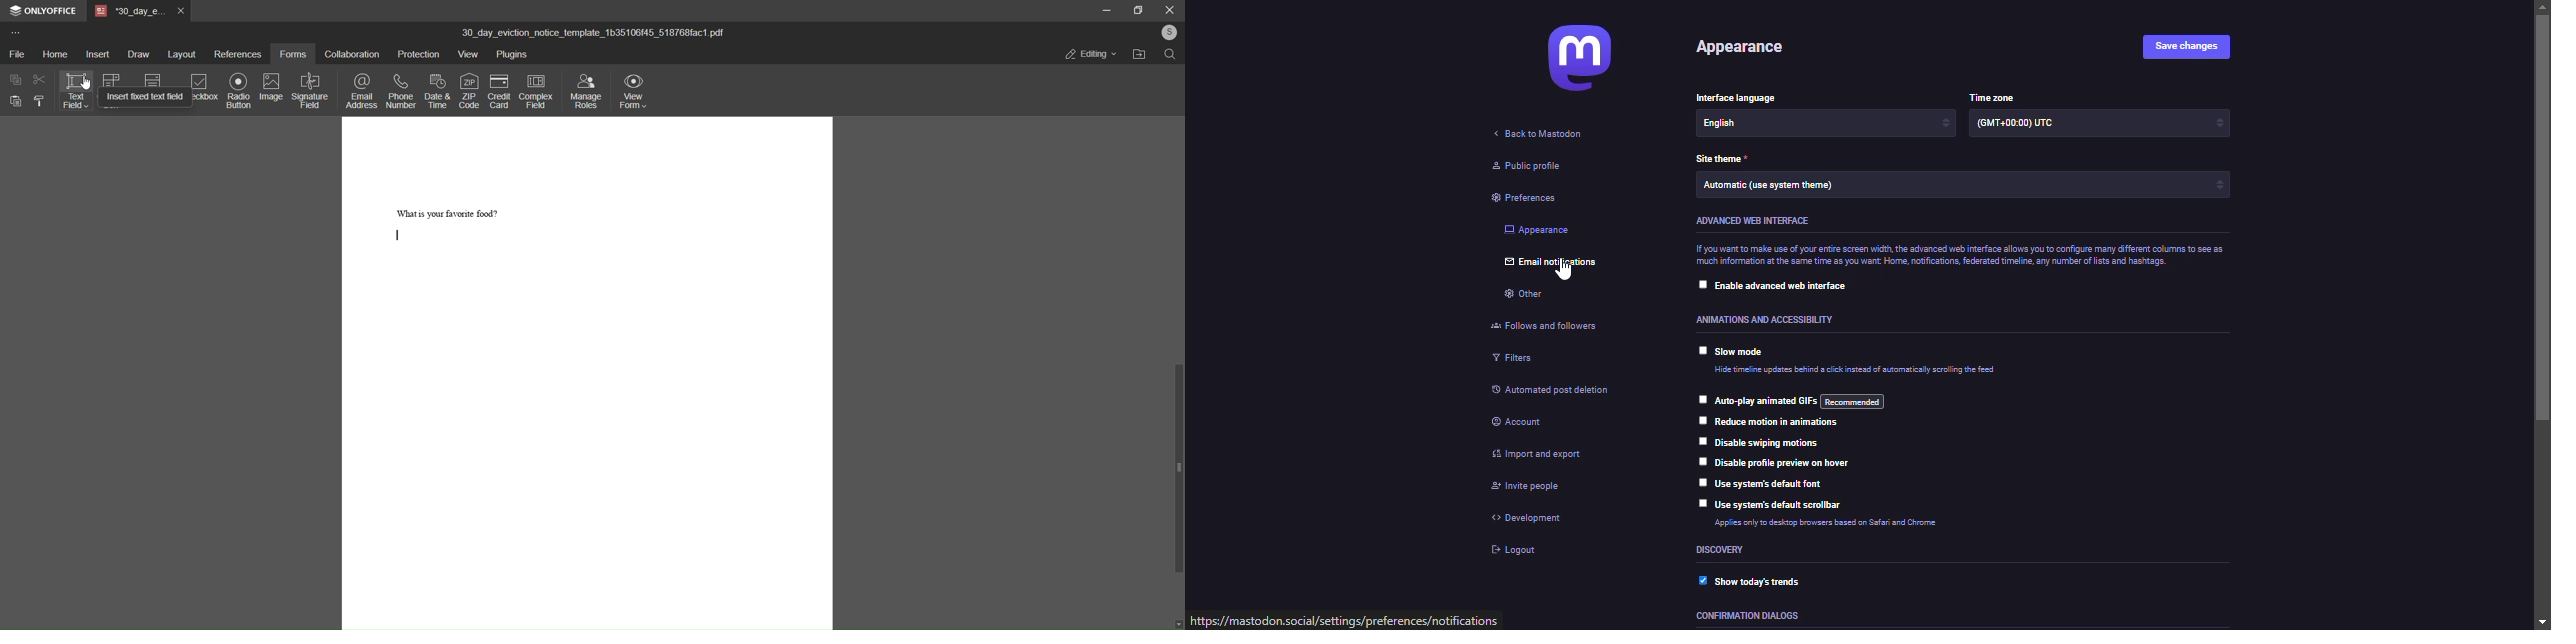 Image resolution: width=2576 pixels, height=644 pixels. I want to click on theme, so click(1812, 187).